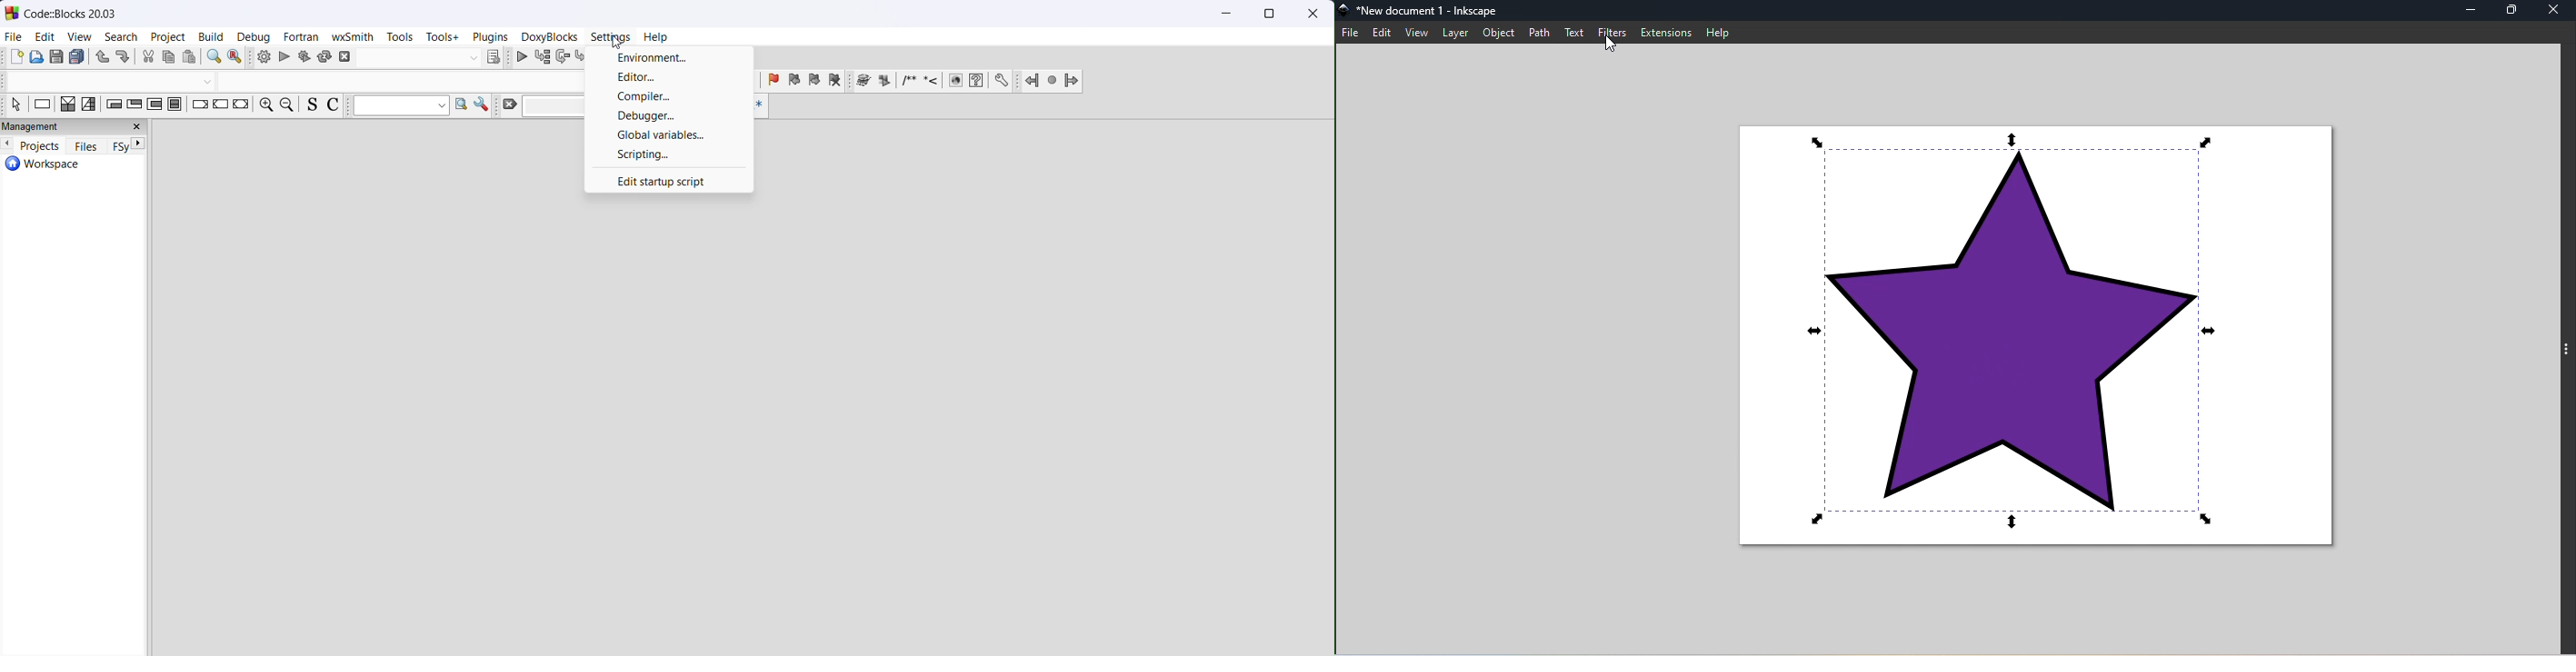  I want to click on search, so click(122, 38).